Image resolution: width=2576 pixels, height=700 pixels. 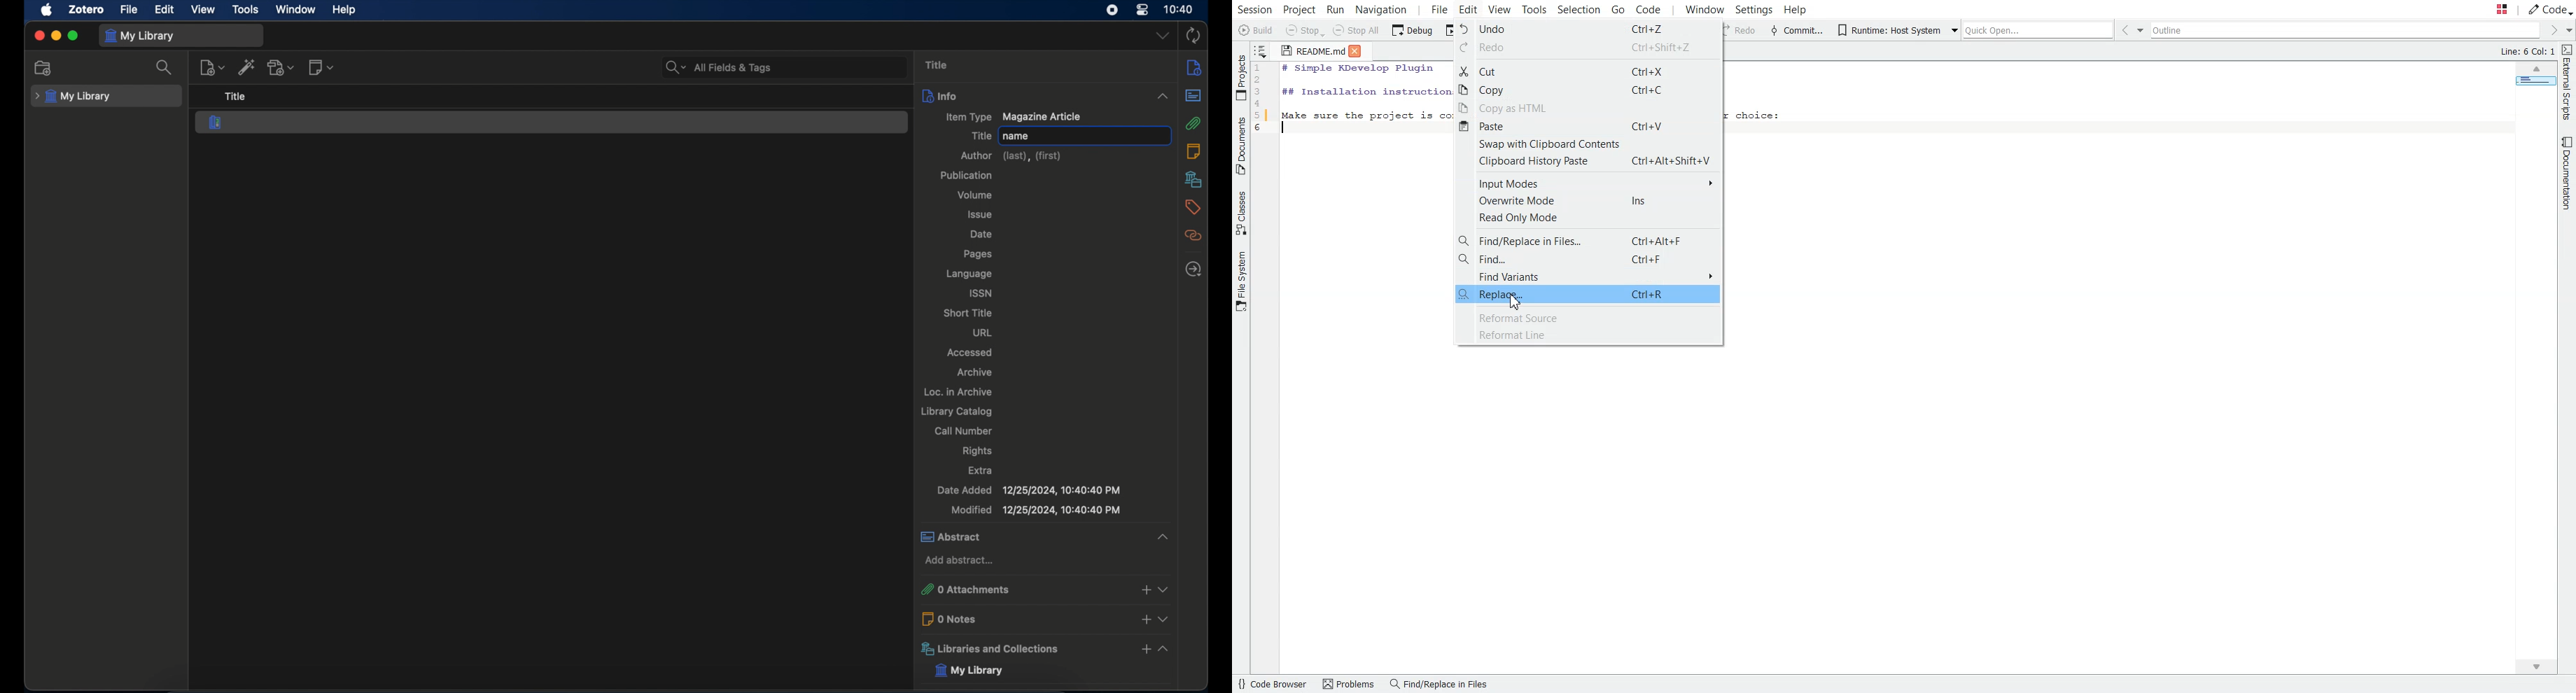 I want to click on abstract, so click(x=1194, y=96).